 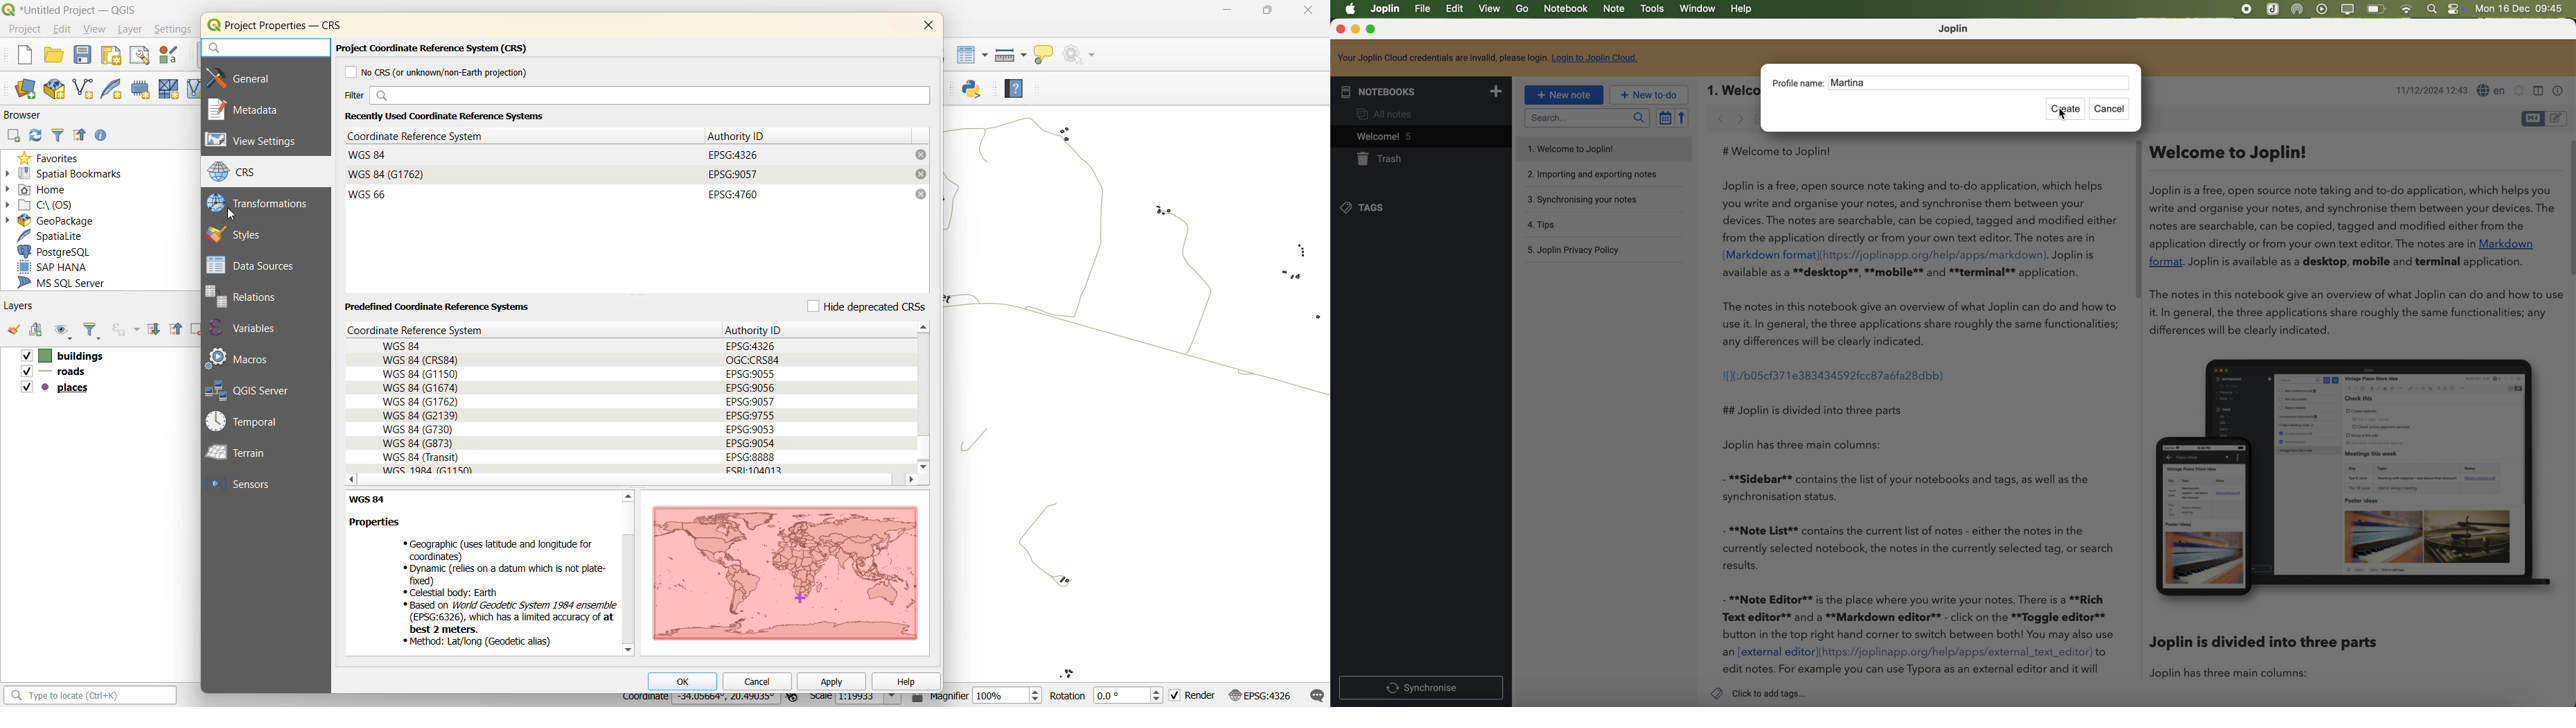 I want to click on qgis server, so click(x=259, y=390).